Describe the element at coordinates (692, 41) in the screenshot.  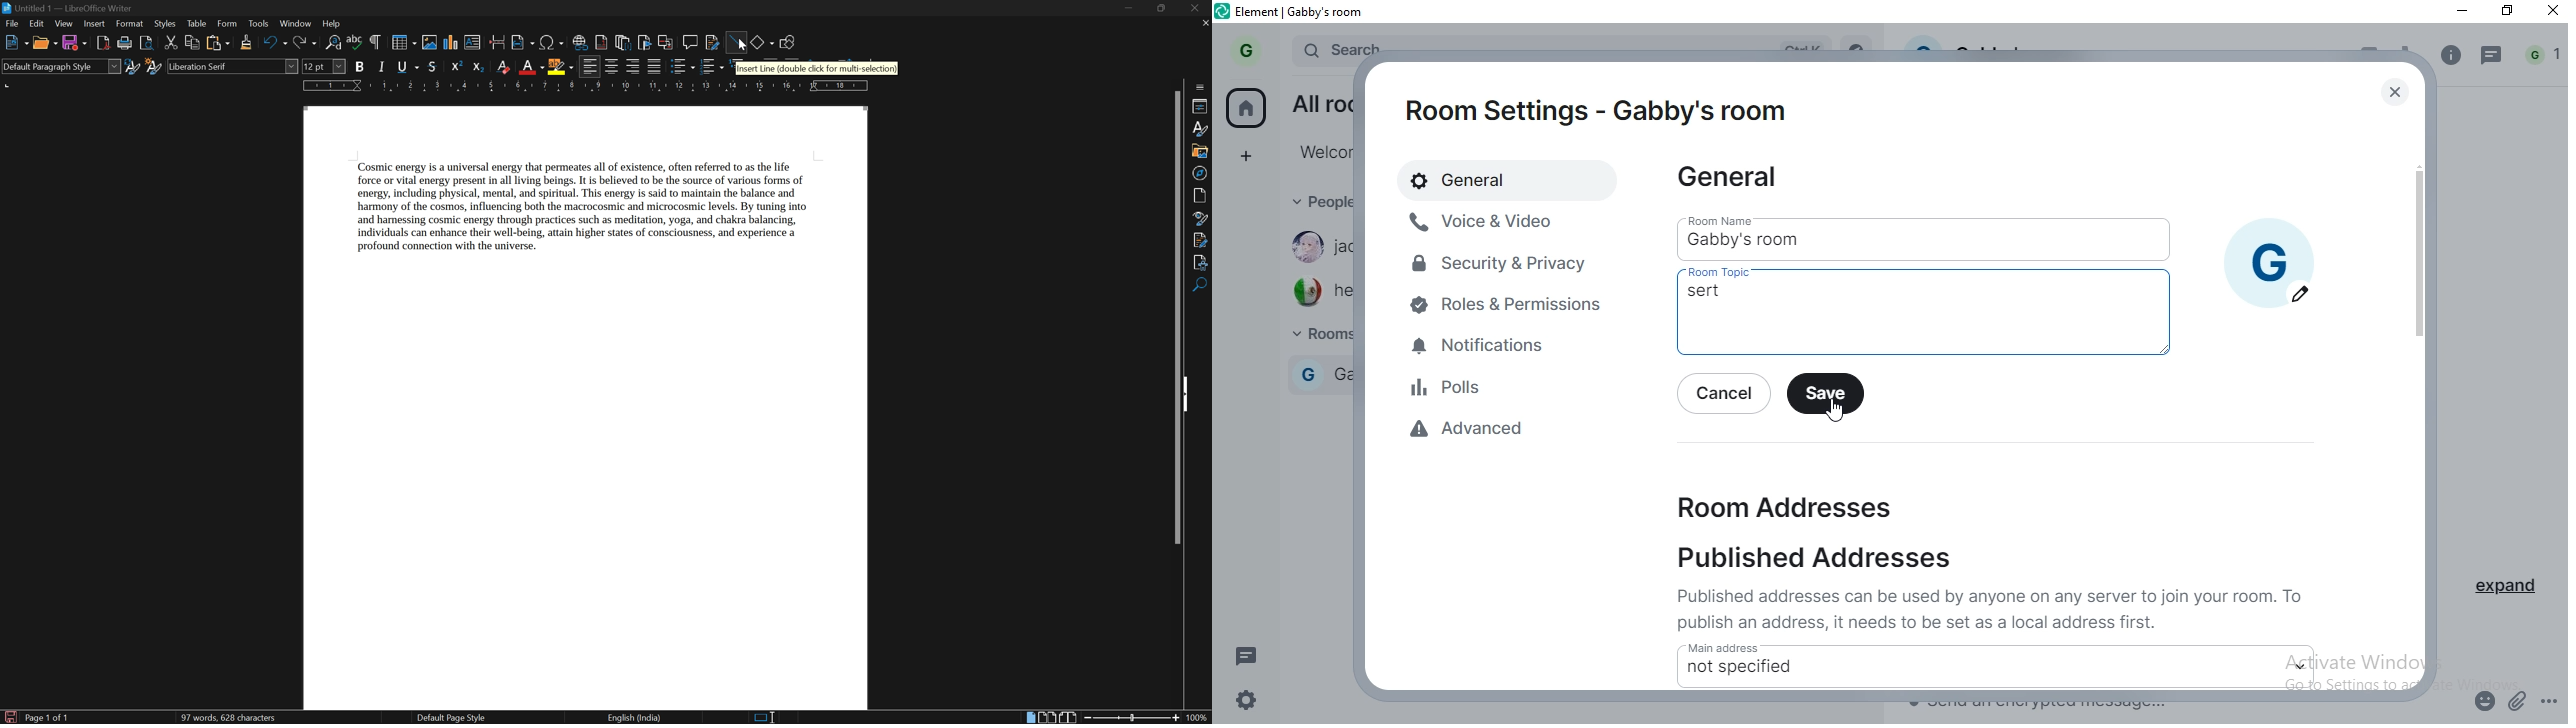
I see `insert comment` at that location.